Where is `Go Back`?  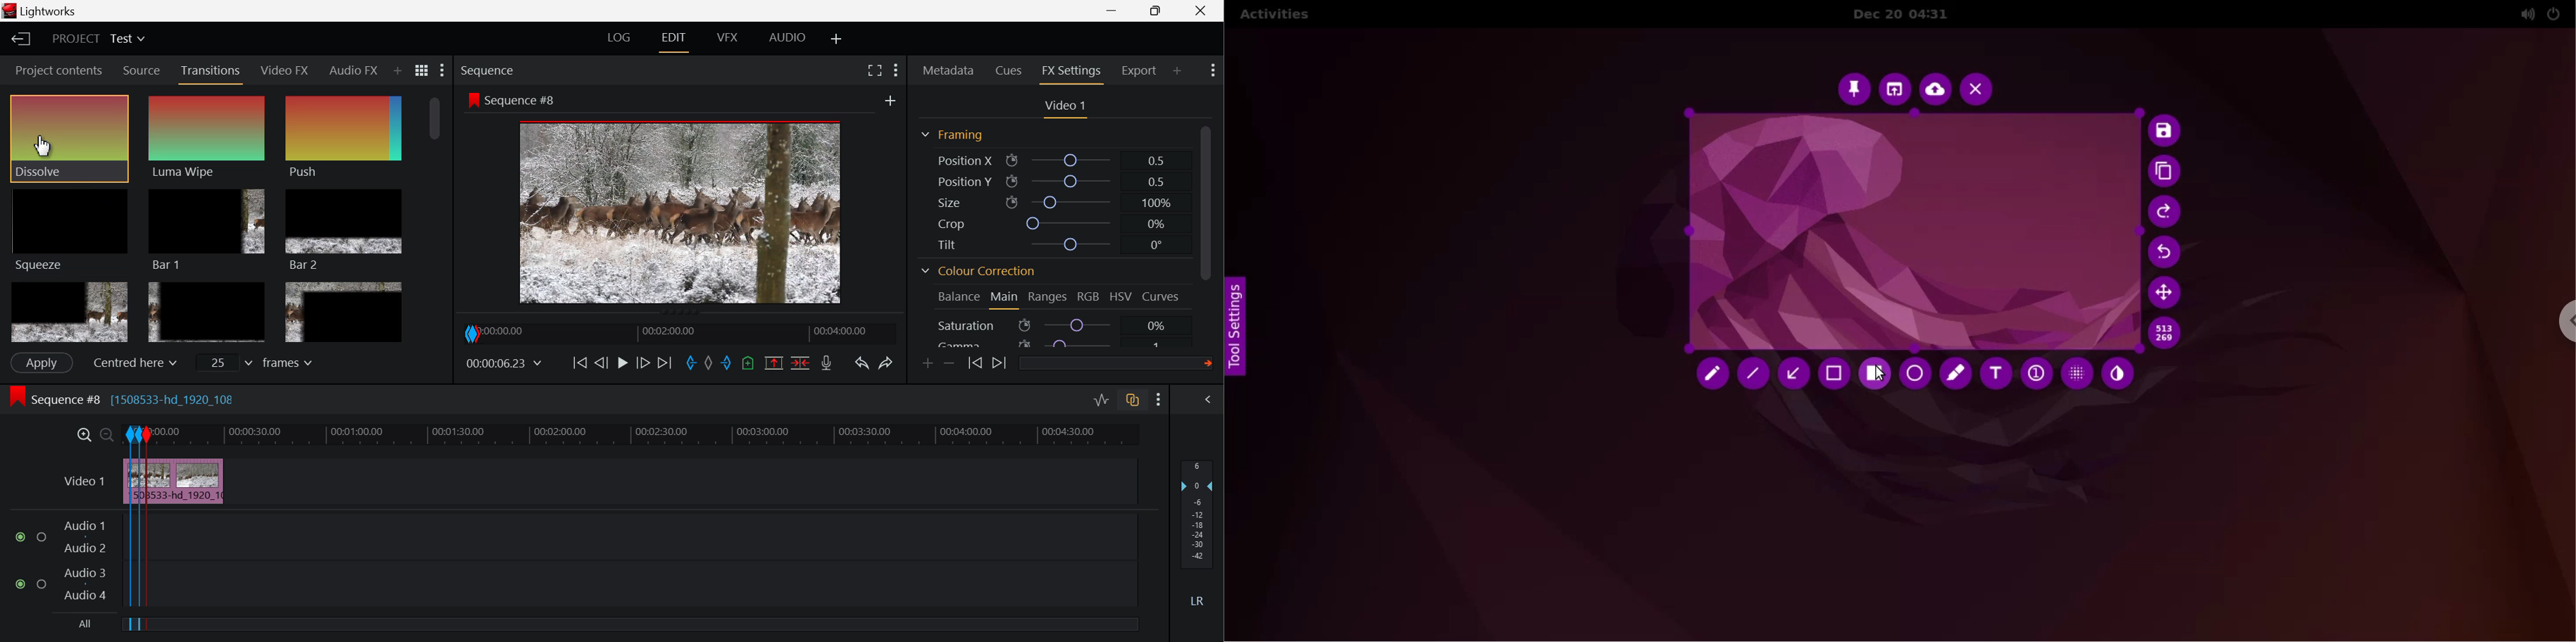
Go Back is located at coordinates (601, 362).